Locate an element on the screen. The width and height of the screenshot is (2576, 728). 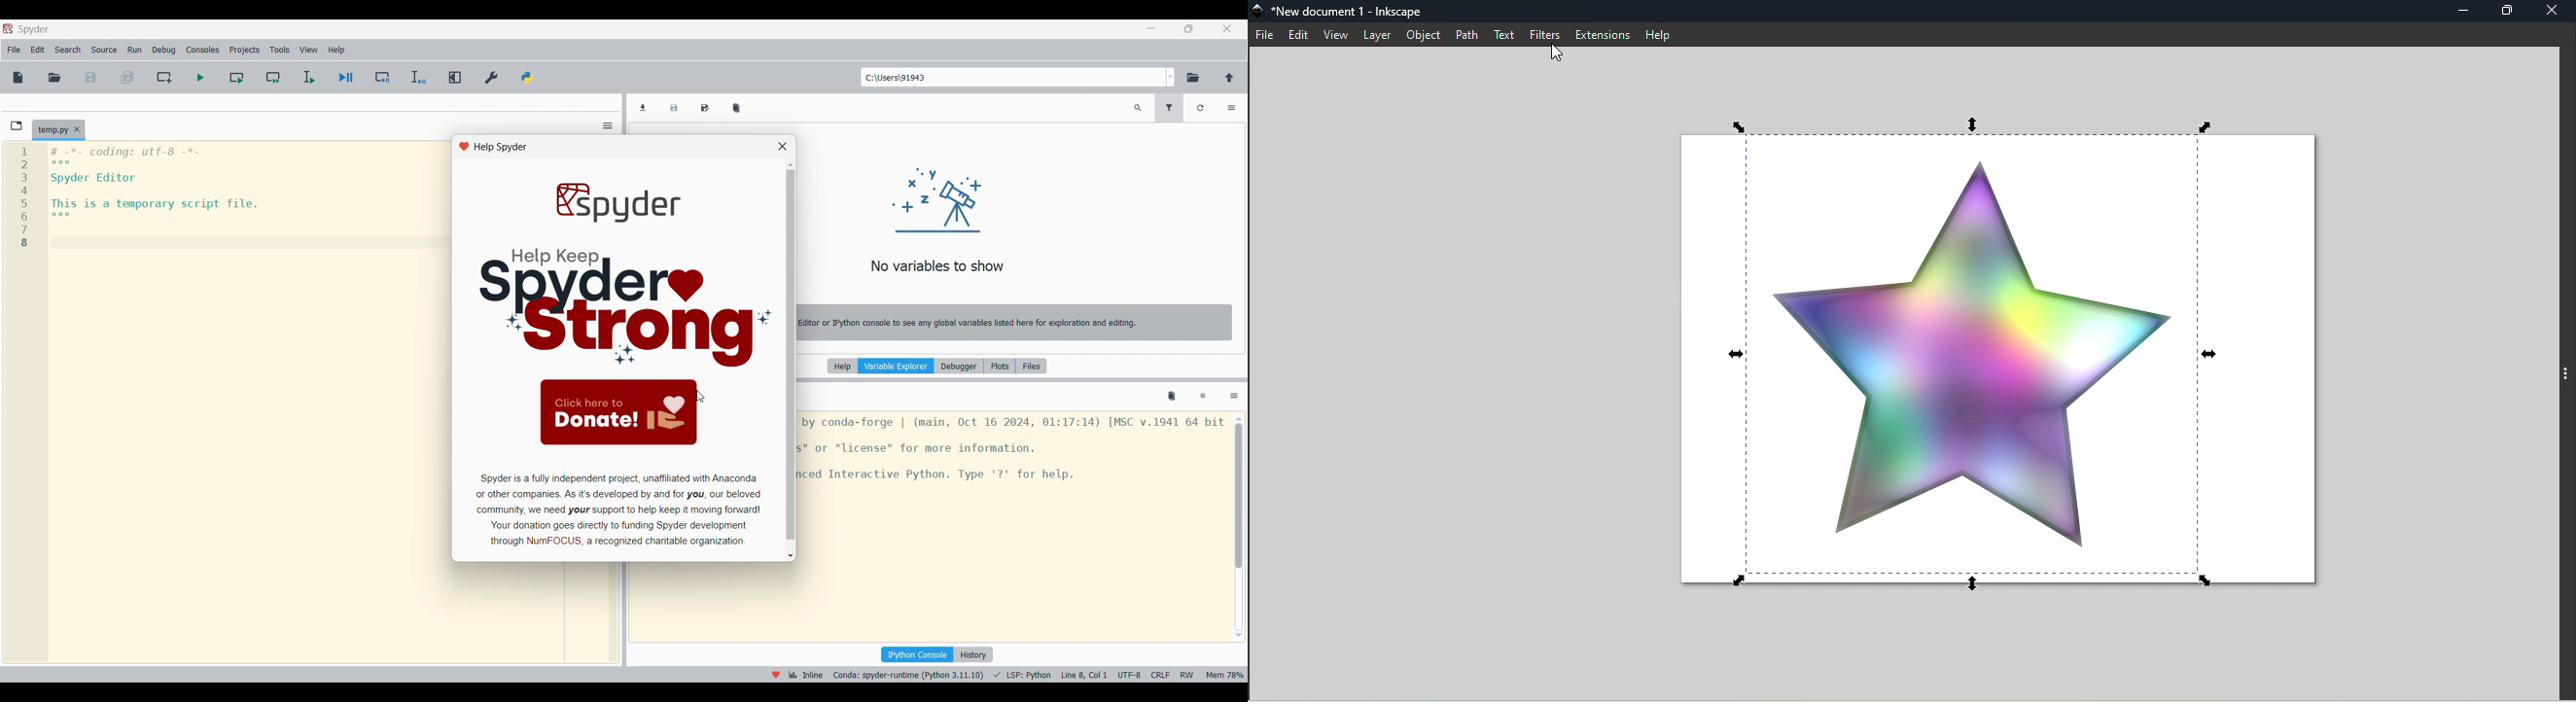
Browse a working directory is located at coordinates (1194, 77).